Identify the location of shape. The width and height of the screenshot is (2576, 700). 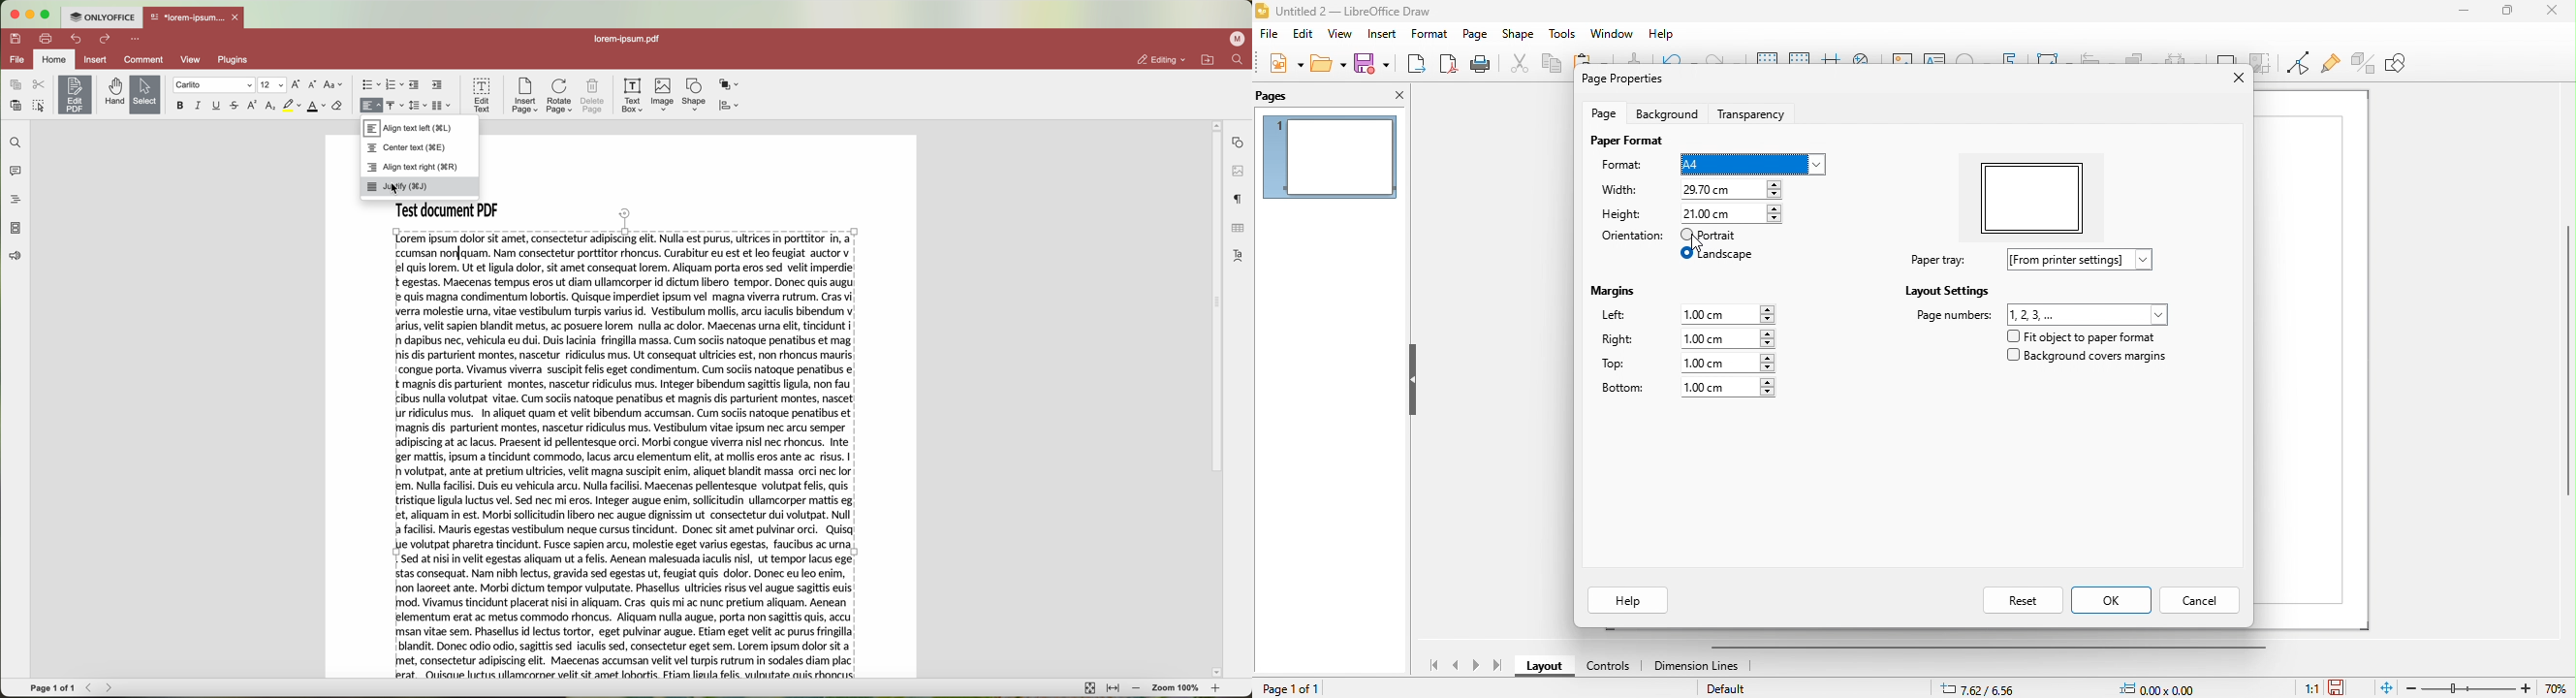
(1519, 35).